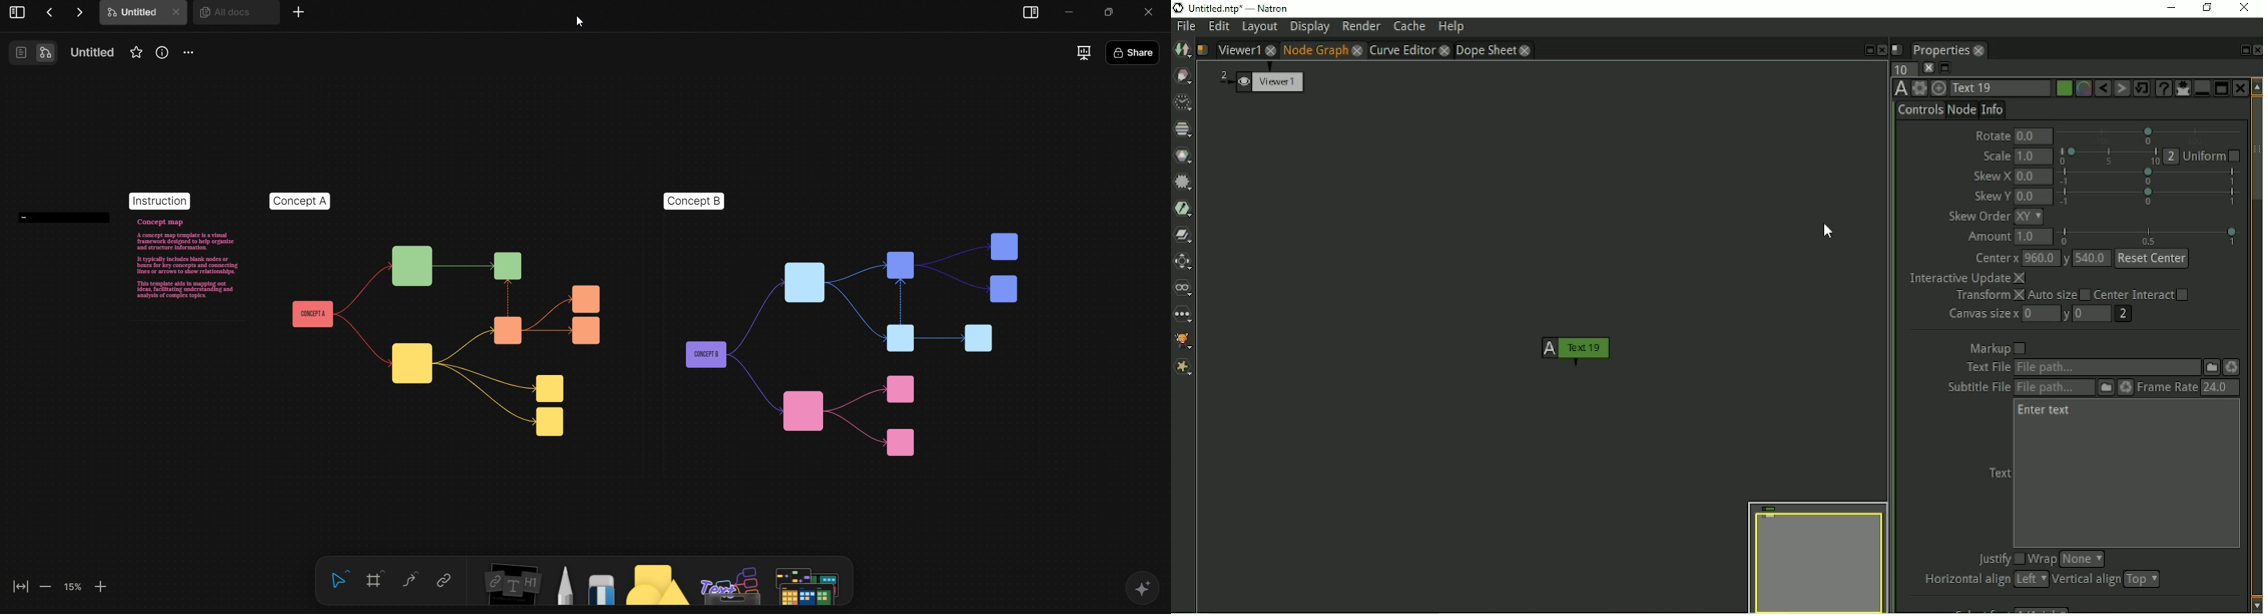 The image size is (2268, 616). What do you see at coordinates (732, 583) in the screenshot?
I see `Text Board Tool` at bounding box center [732, 583].